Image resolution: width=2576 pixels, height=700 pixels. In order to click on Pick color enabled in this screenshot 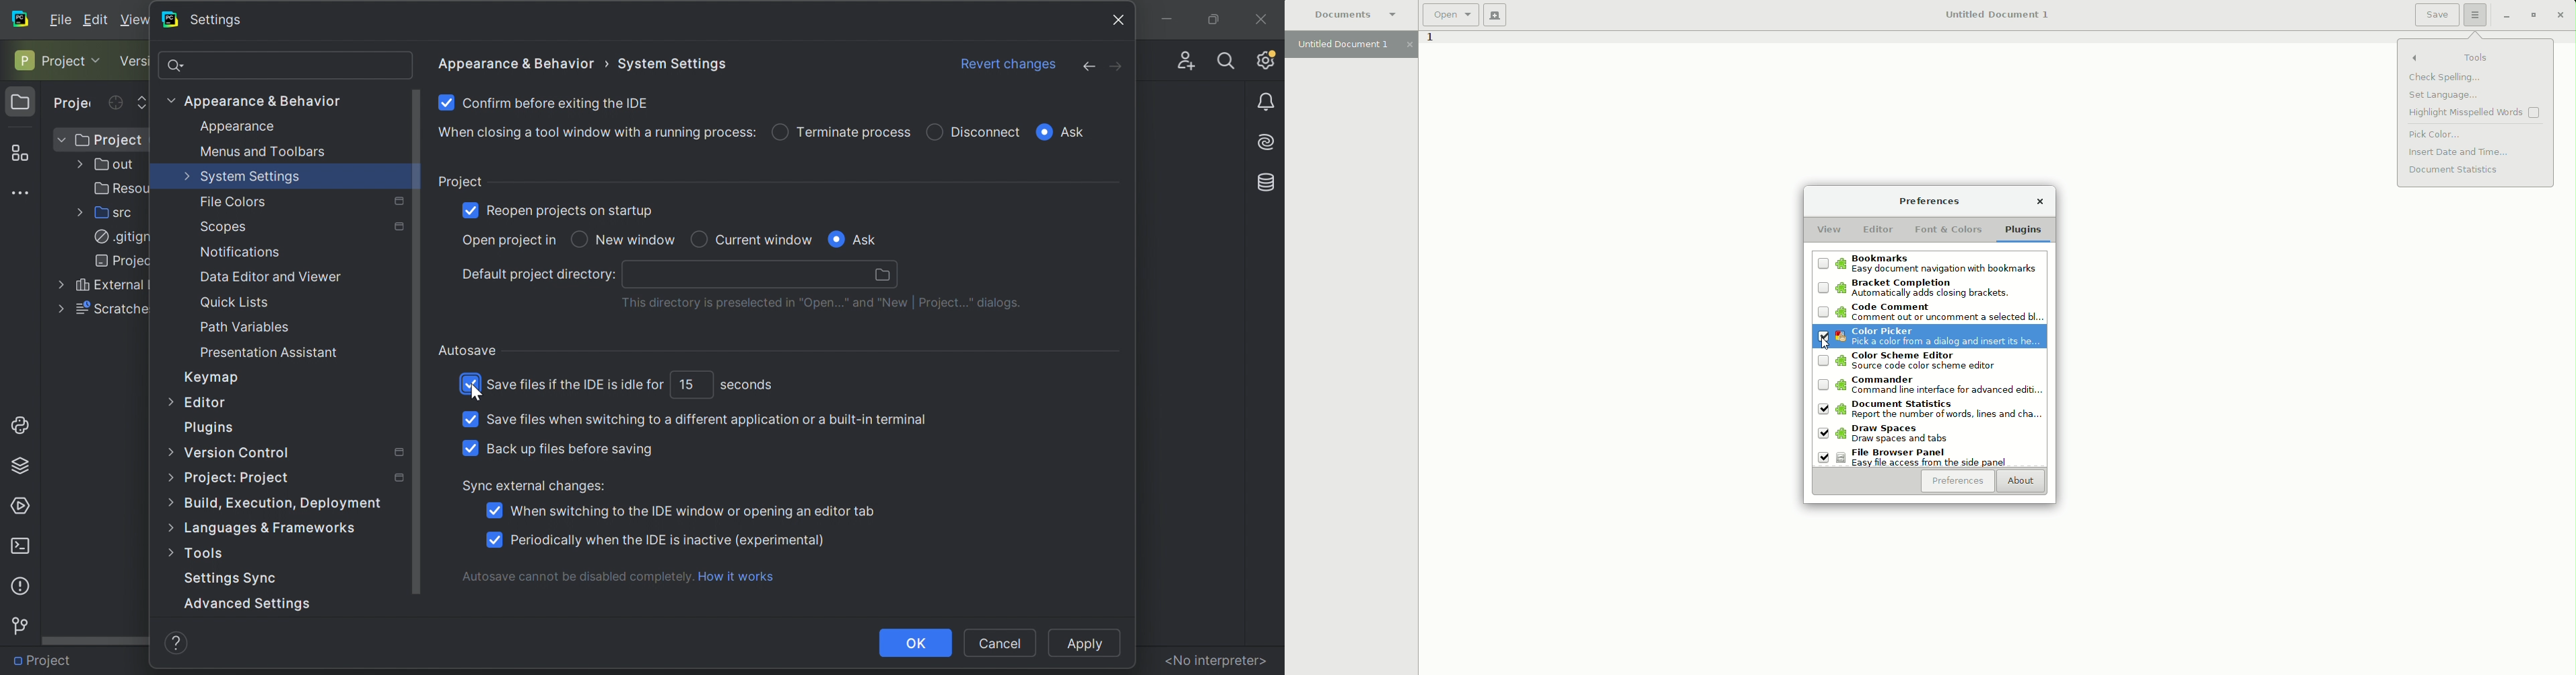, I will do `click(2436, 133)`.